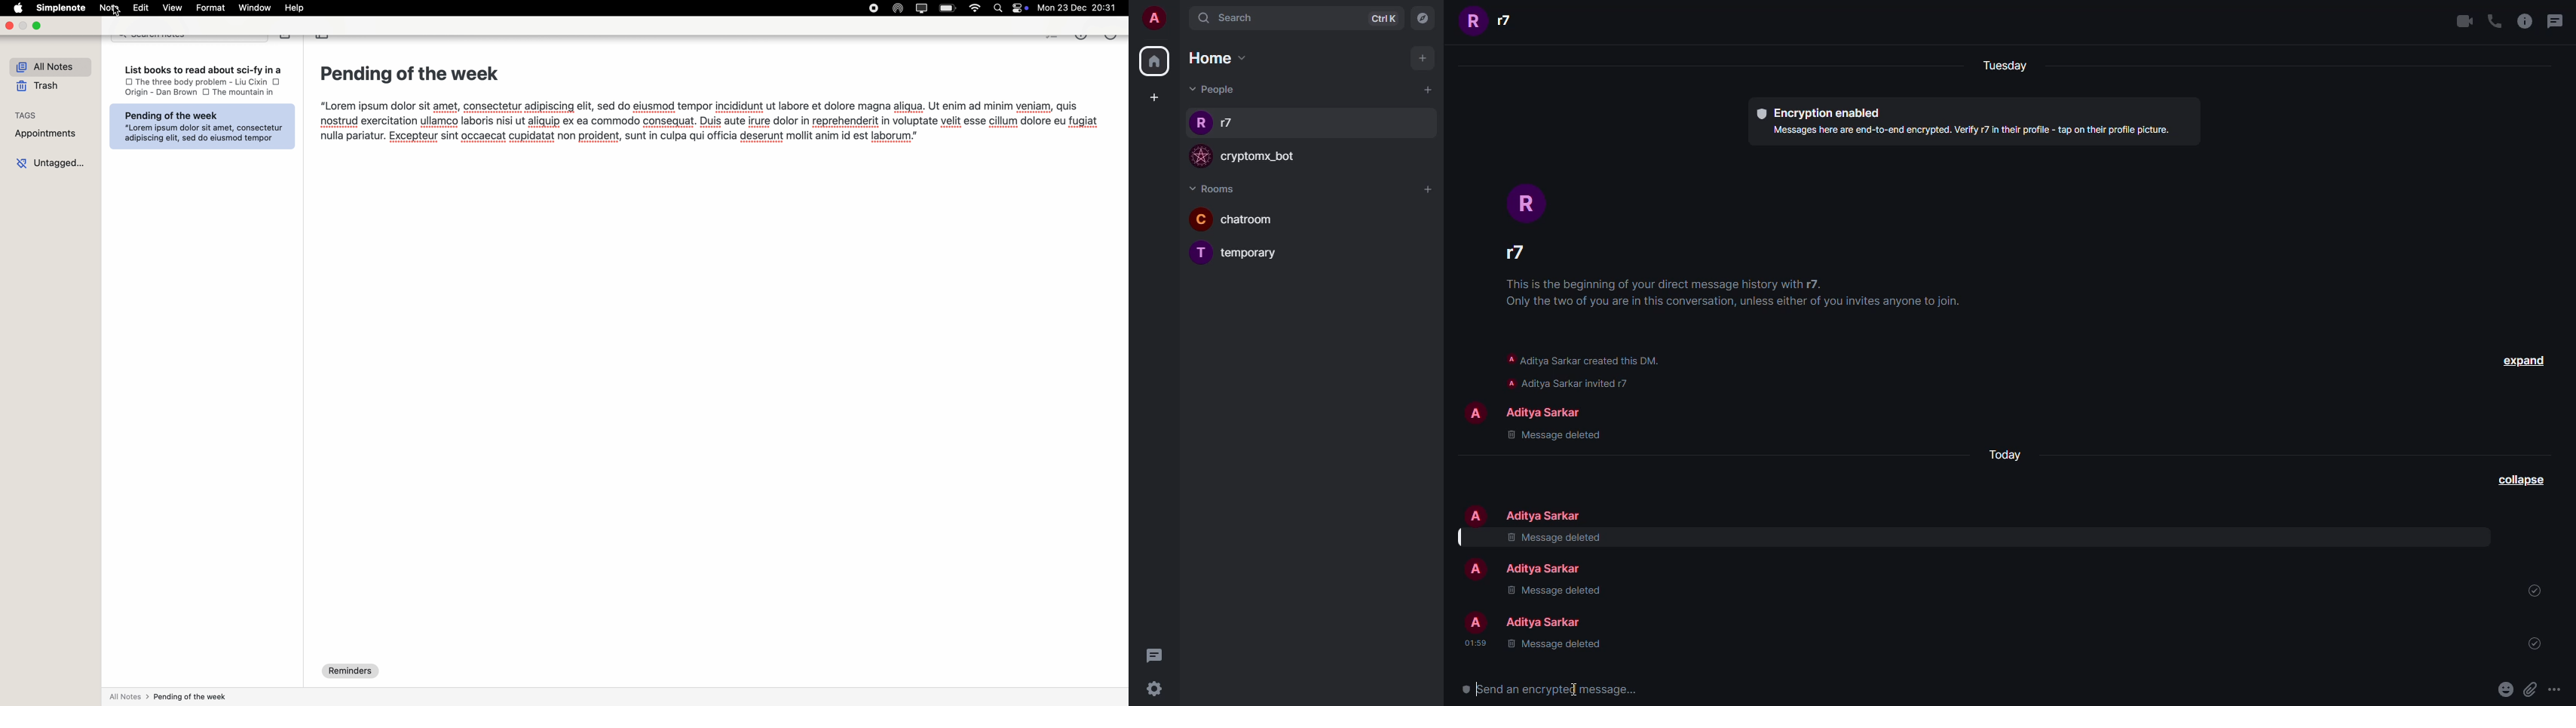 This screenshot has height=728, width=2576. What do you see at coordinates (1545, 515) in the screenshot?
I see `people` at bounding box center [1545, 515].